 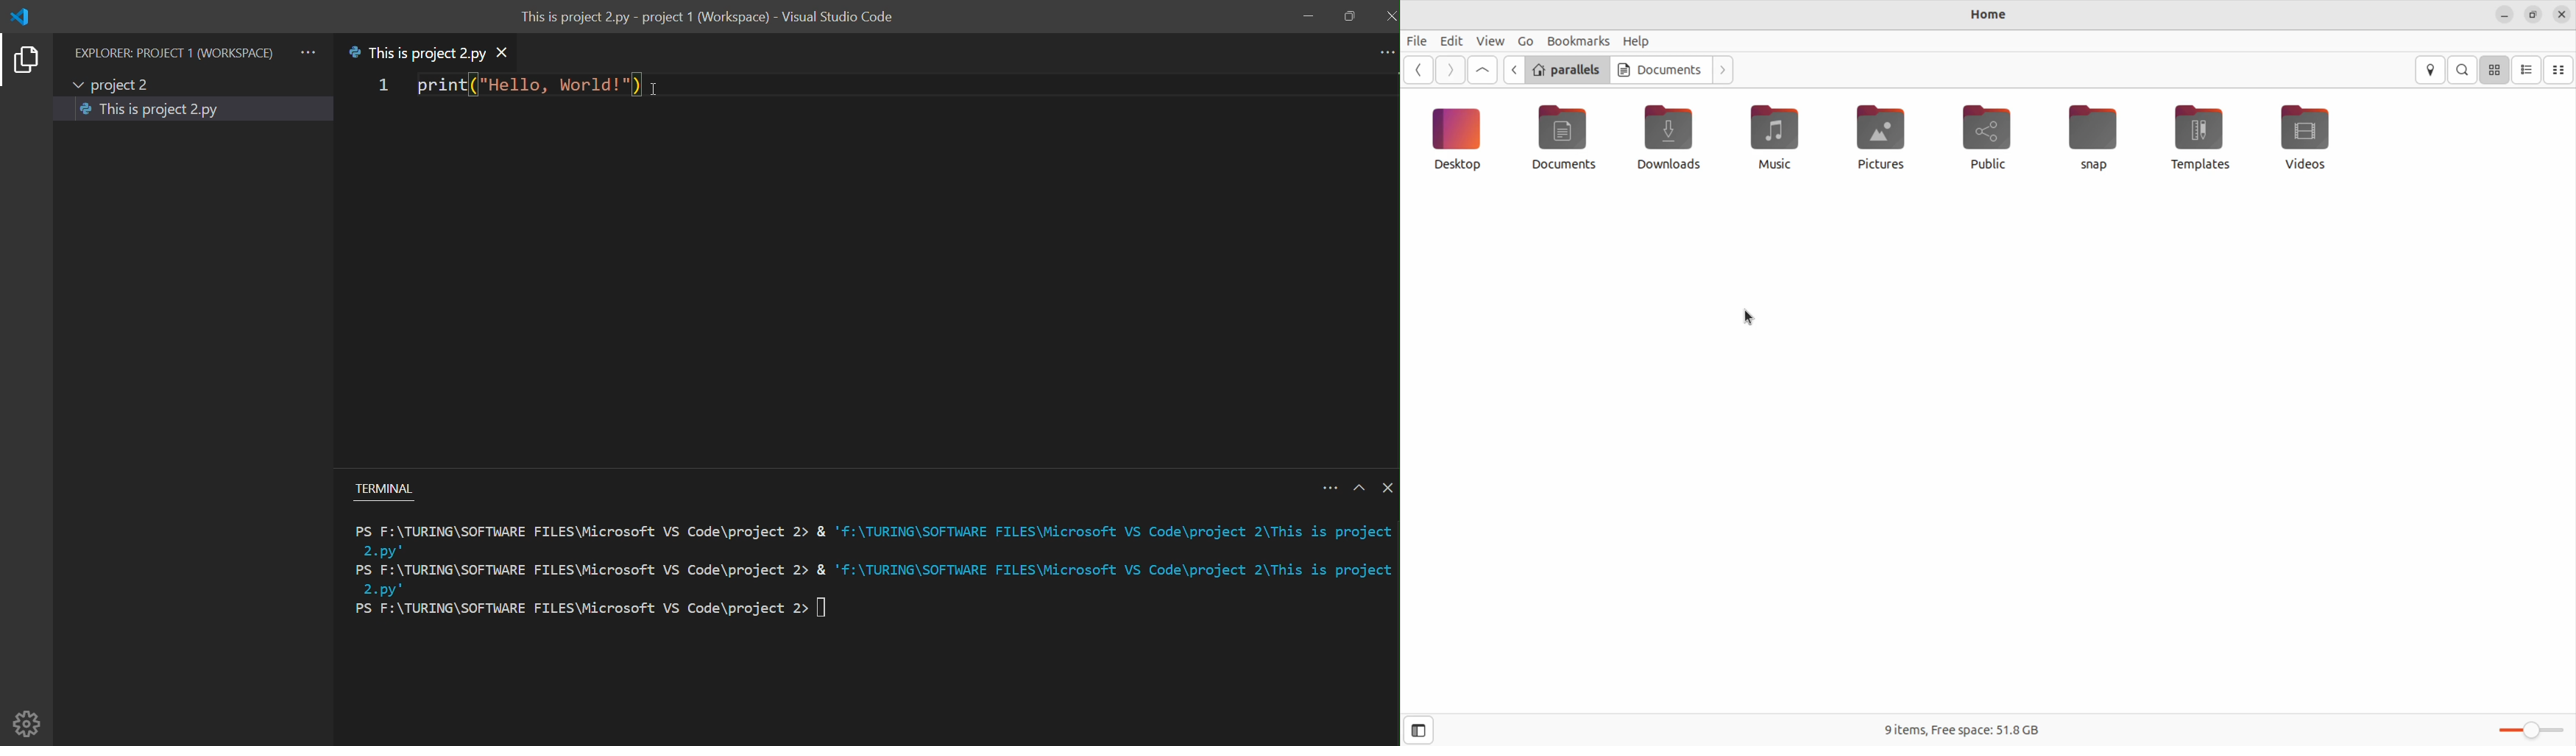 I want to click on Bookmarks, so click(x=1574, y=40).